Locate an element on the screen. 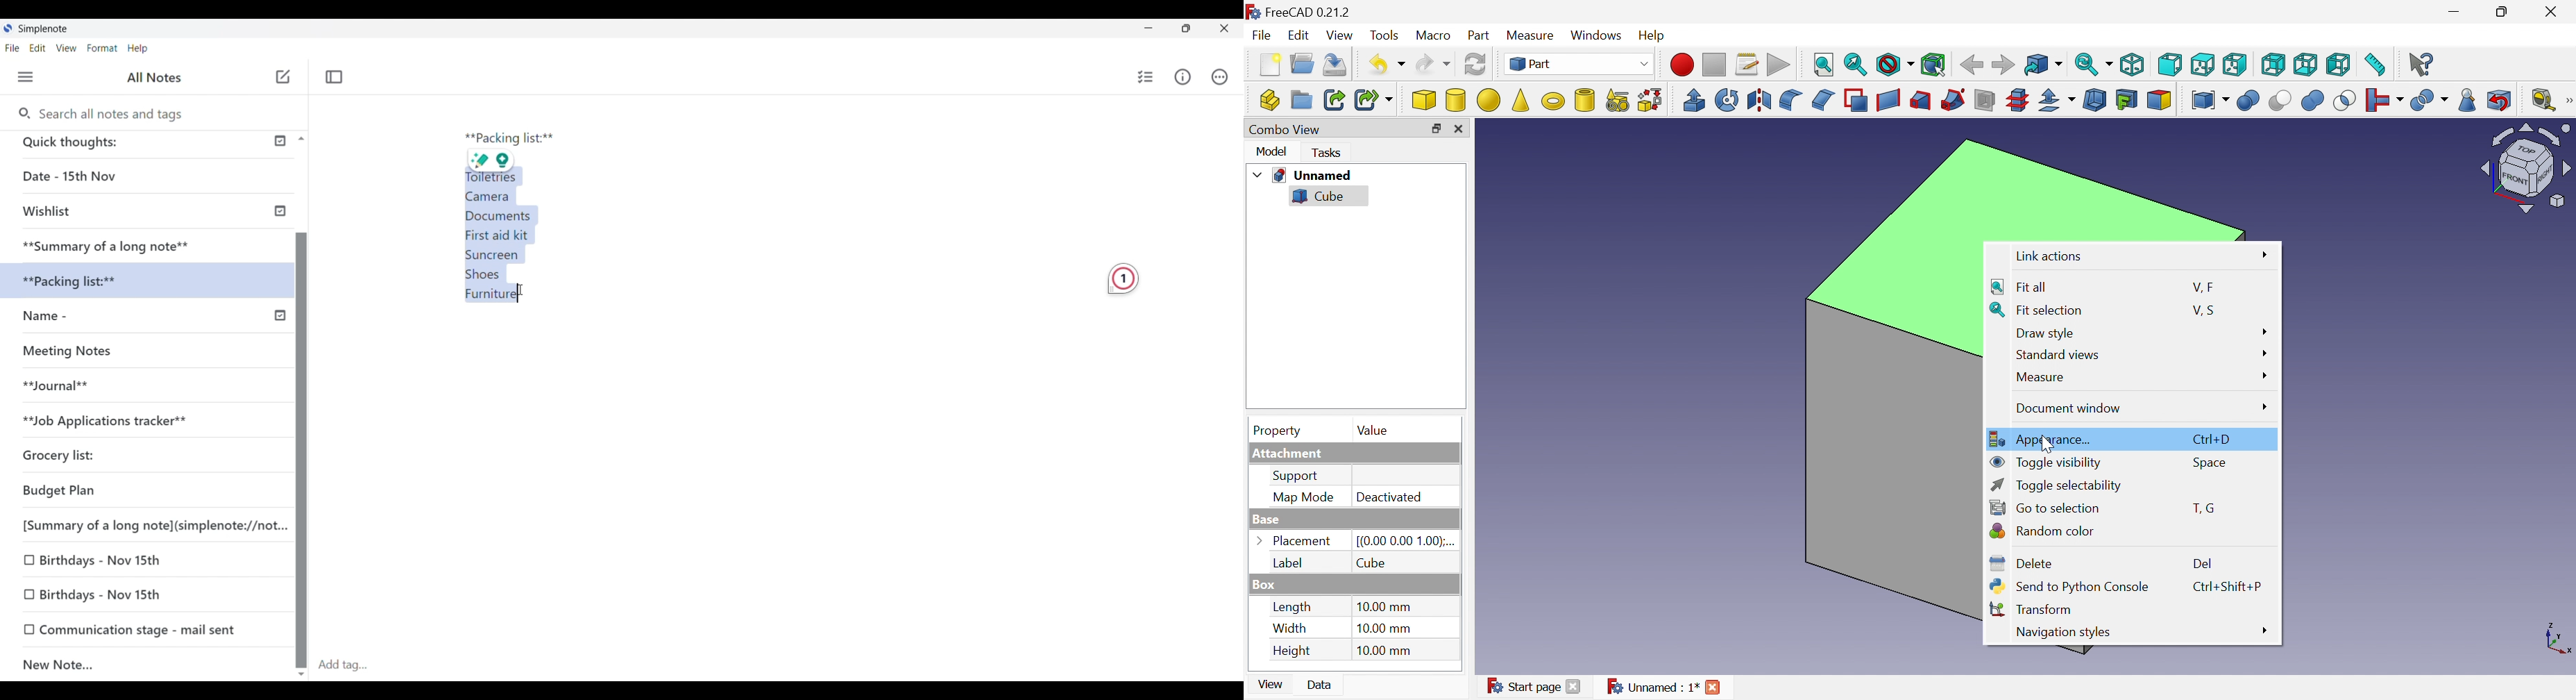 The width and height of the screenshot is (2576, 700). Drop down is located at coordinates (1258, 172).